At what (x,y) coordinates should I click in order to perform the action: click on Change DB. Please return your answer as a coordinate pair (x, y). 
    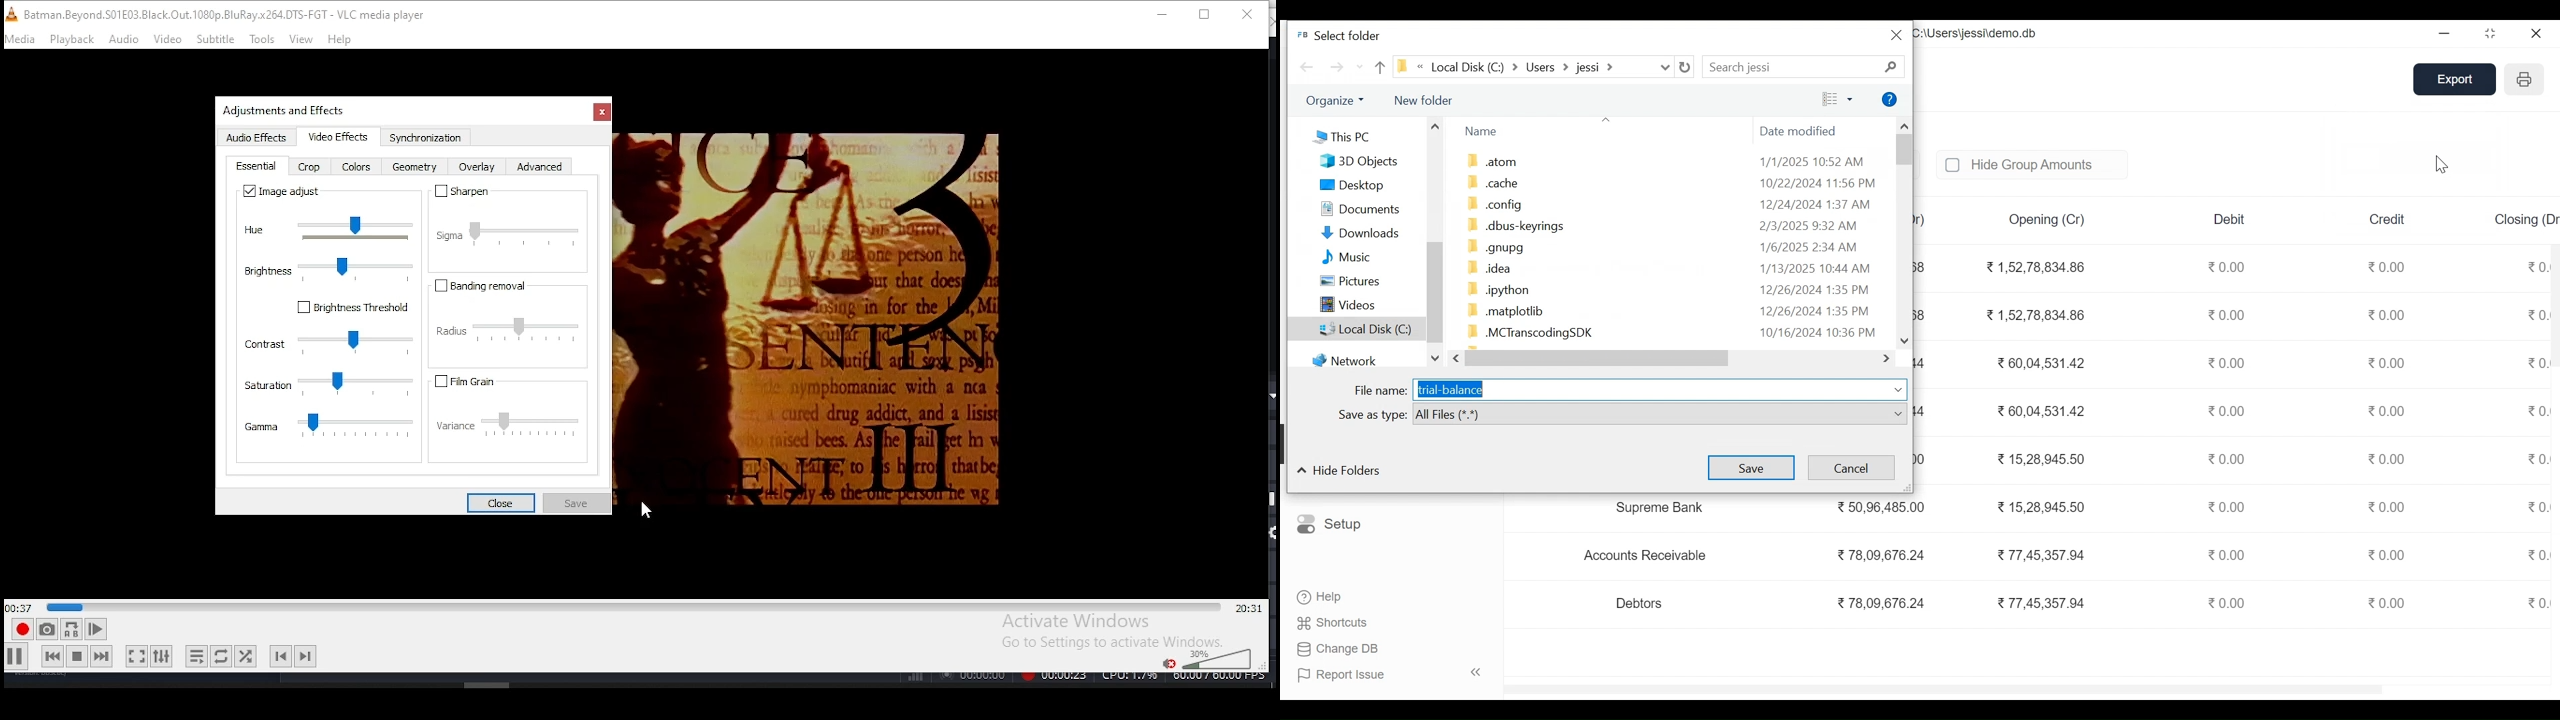
    Looking at the image, I should click on (1341, 649).